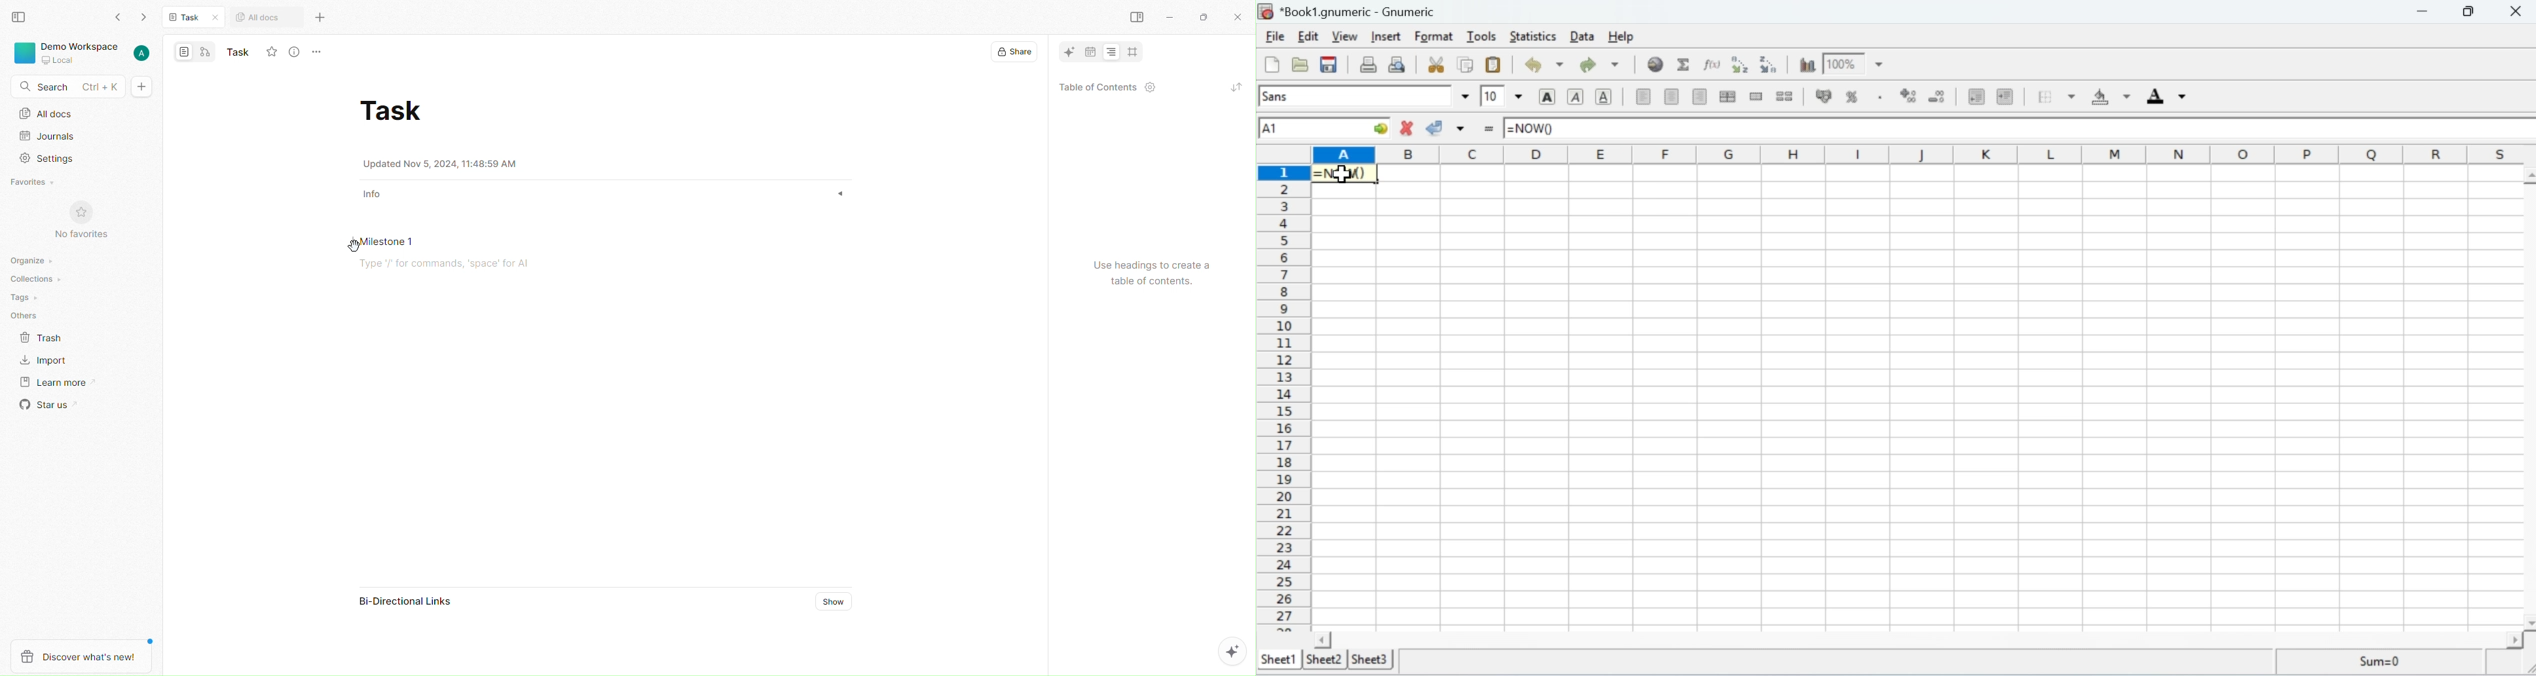 The height and width of the screenshot is (700, 2548). I want to click on show, so click(832, 193).